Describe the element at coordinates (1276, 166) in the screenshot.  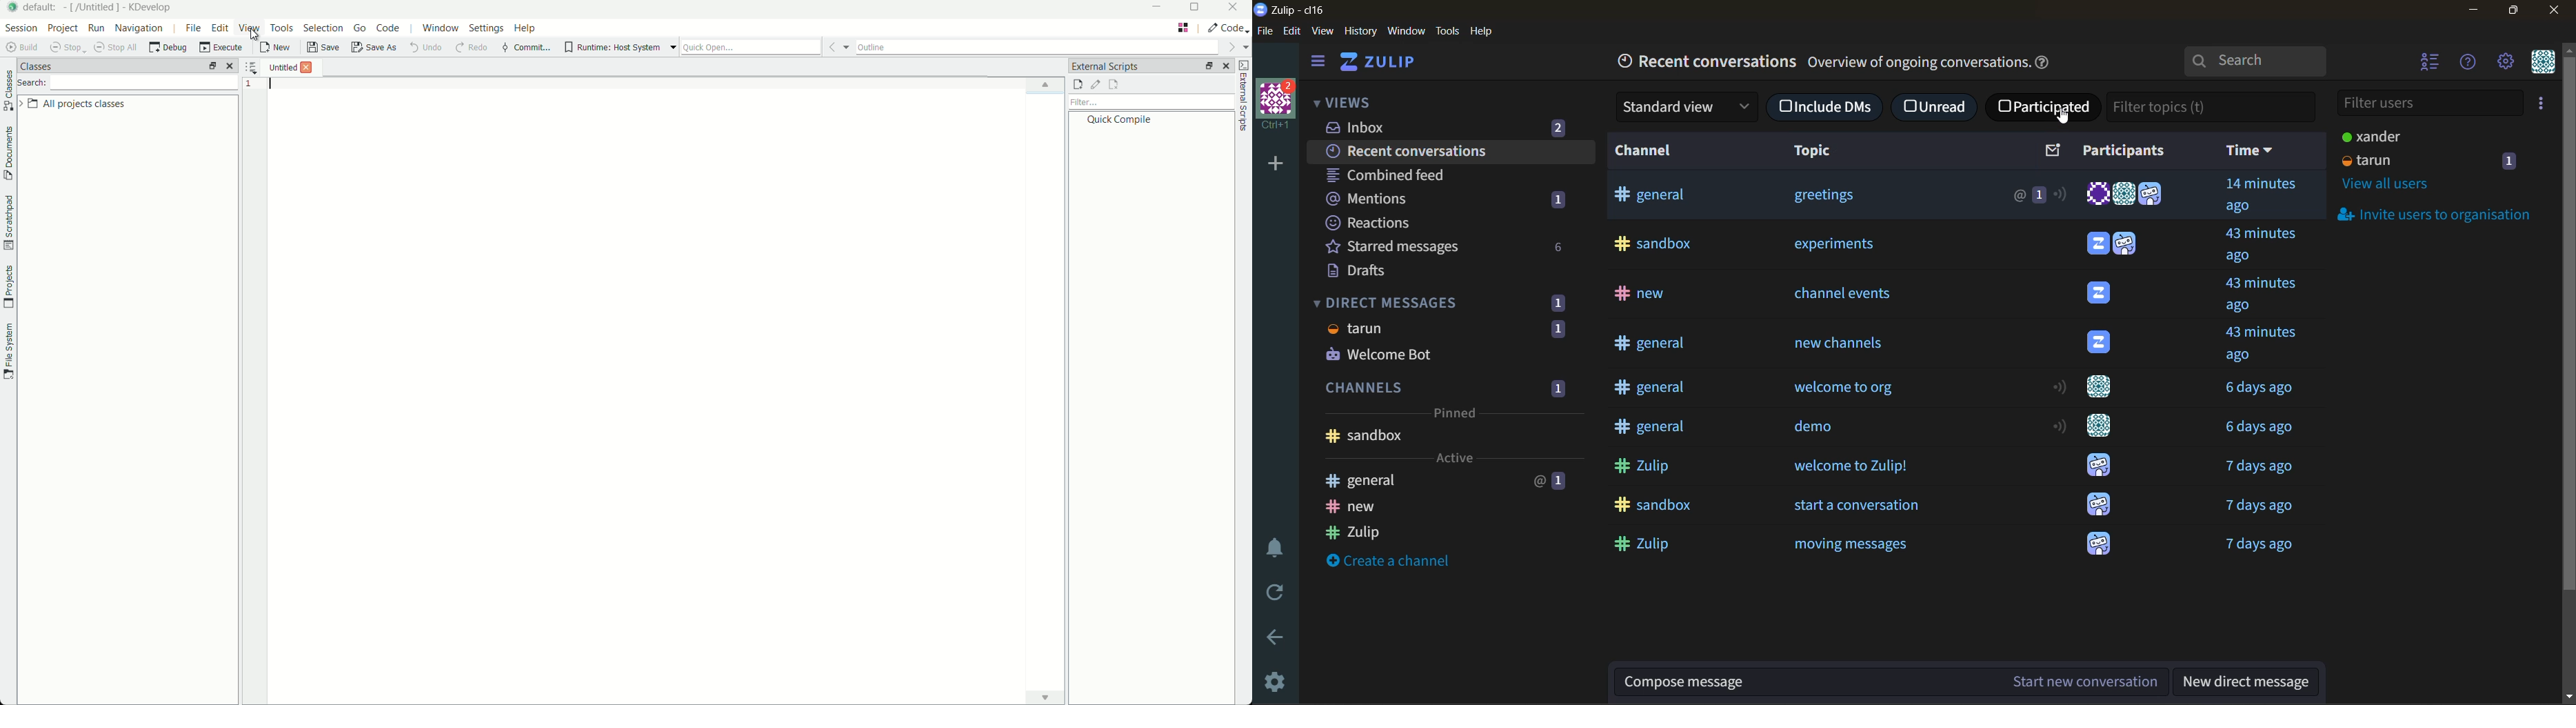
I see `add a new organisation` at that location.